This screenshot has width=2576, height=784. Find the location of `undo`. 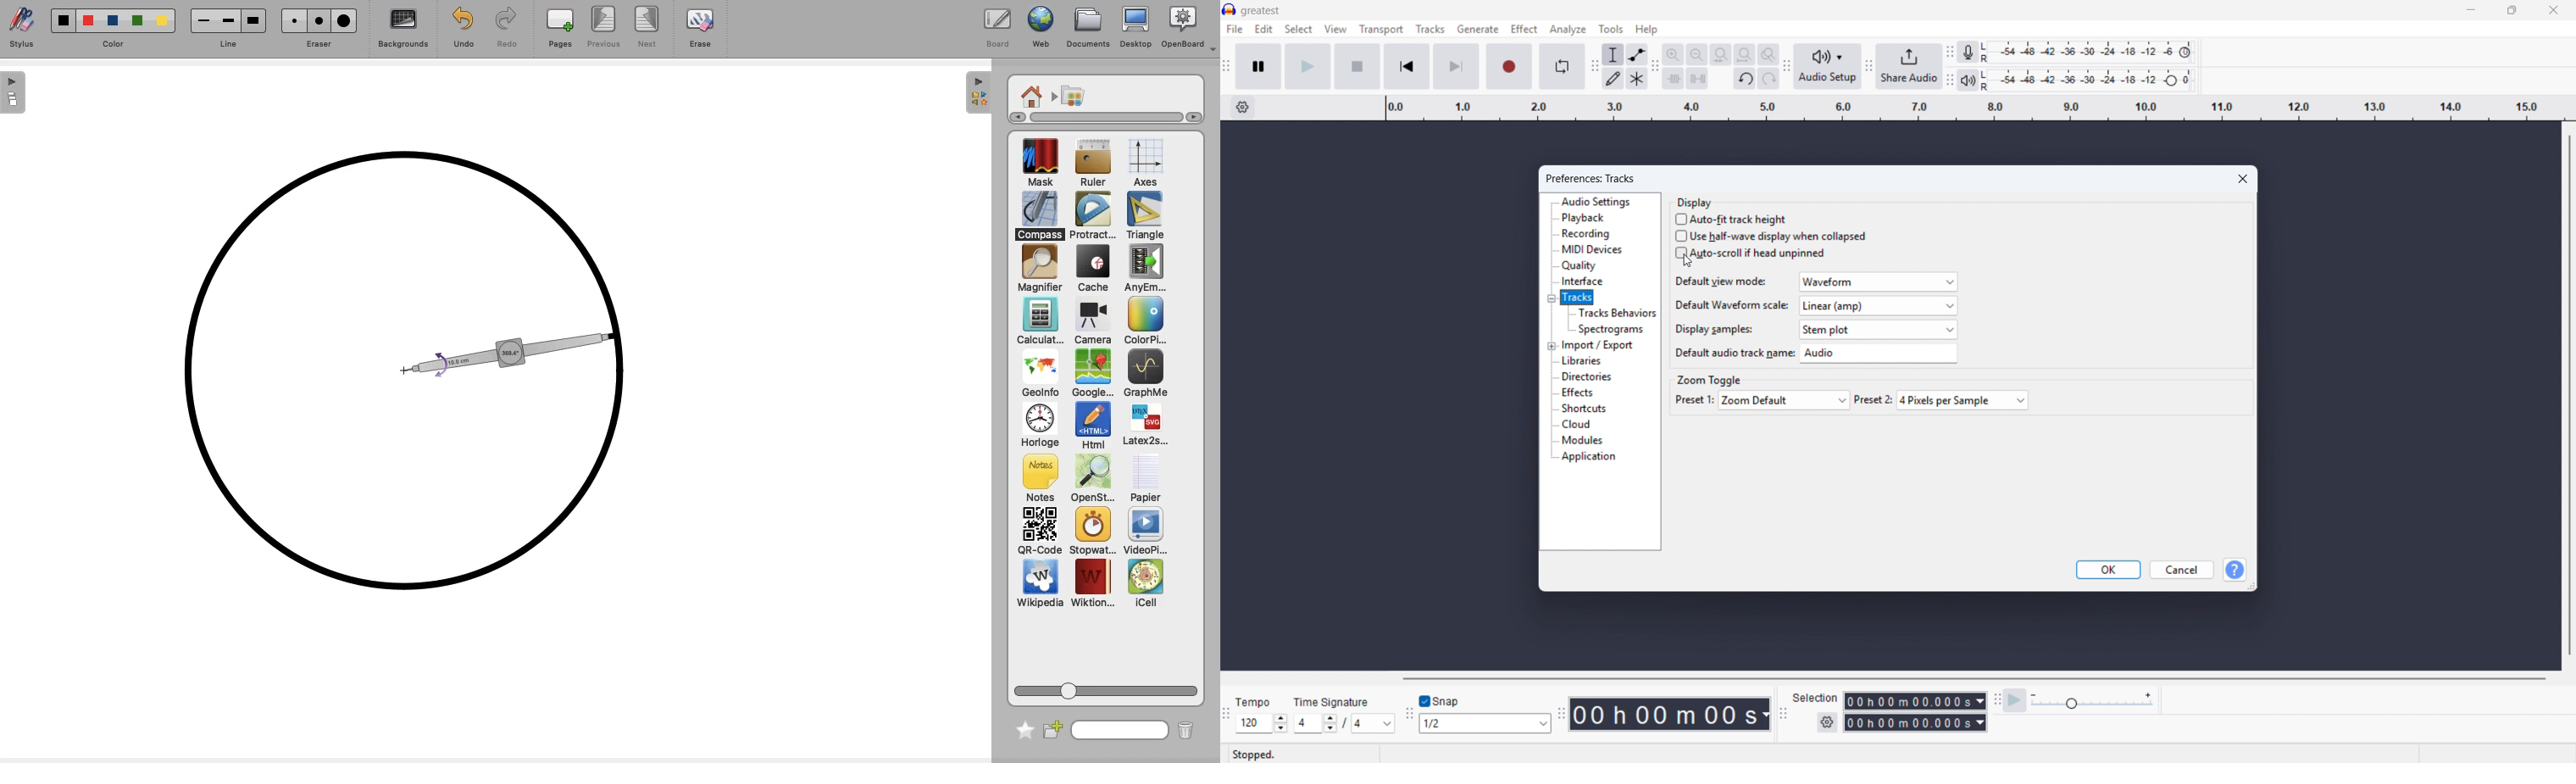

undo is located at coordinates (1746, 78).